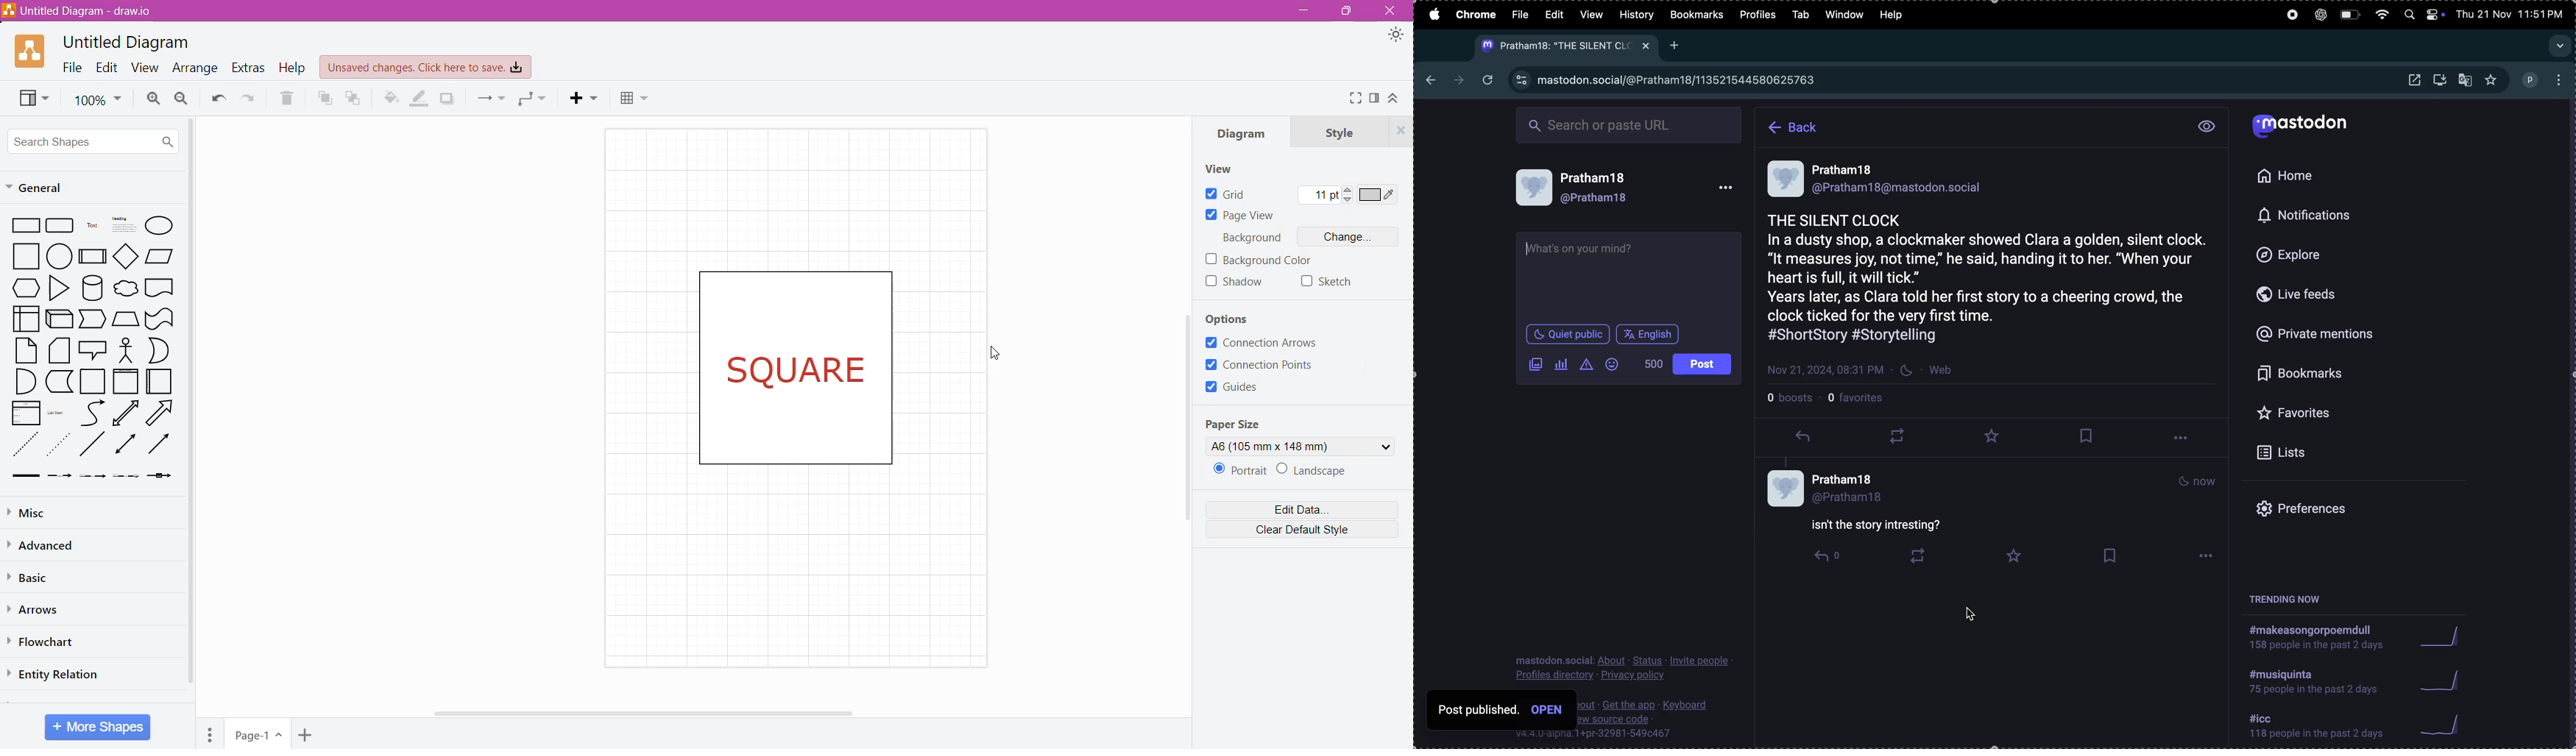 The width and height of the screenshot is (2576, 756). Describe the element at coordinates (803, 366) in the screenshot. I see `Square` at that location.